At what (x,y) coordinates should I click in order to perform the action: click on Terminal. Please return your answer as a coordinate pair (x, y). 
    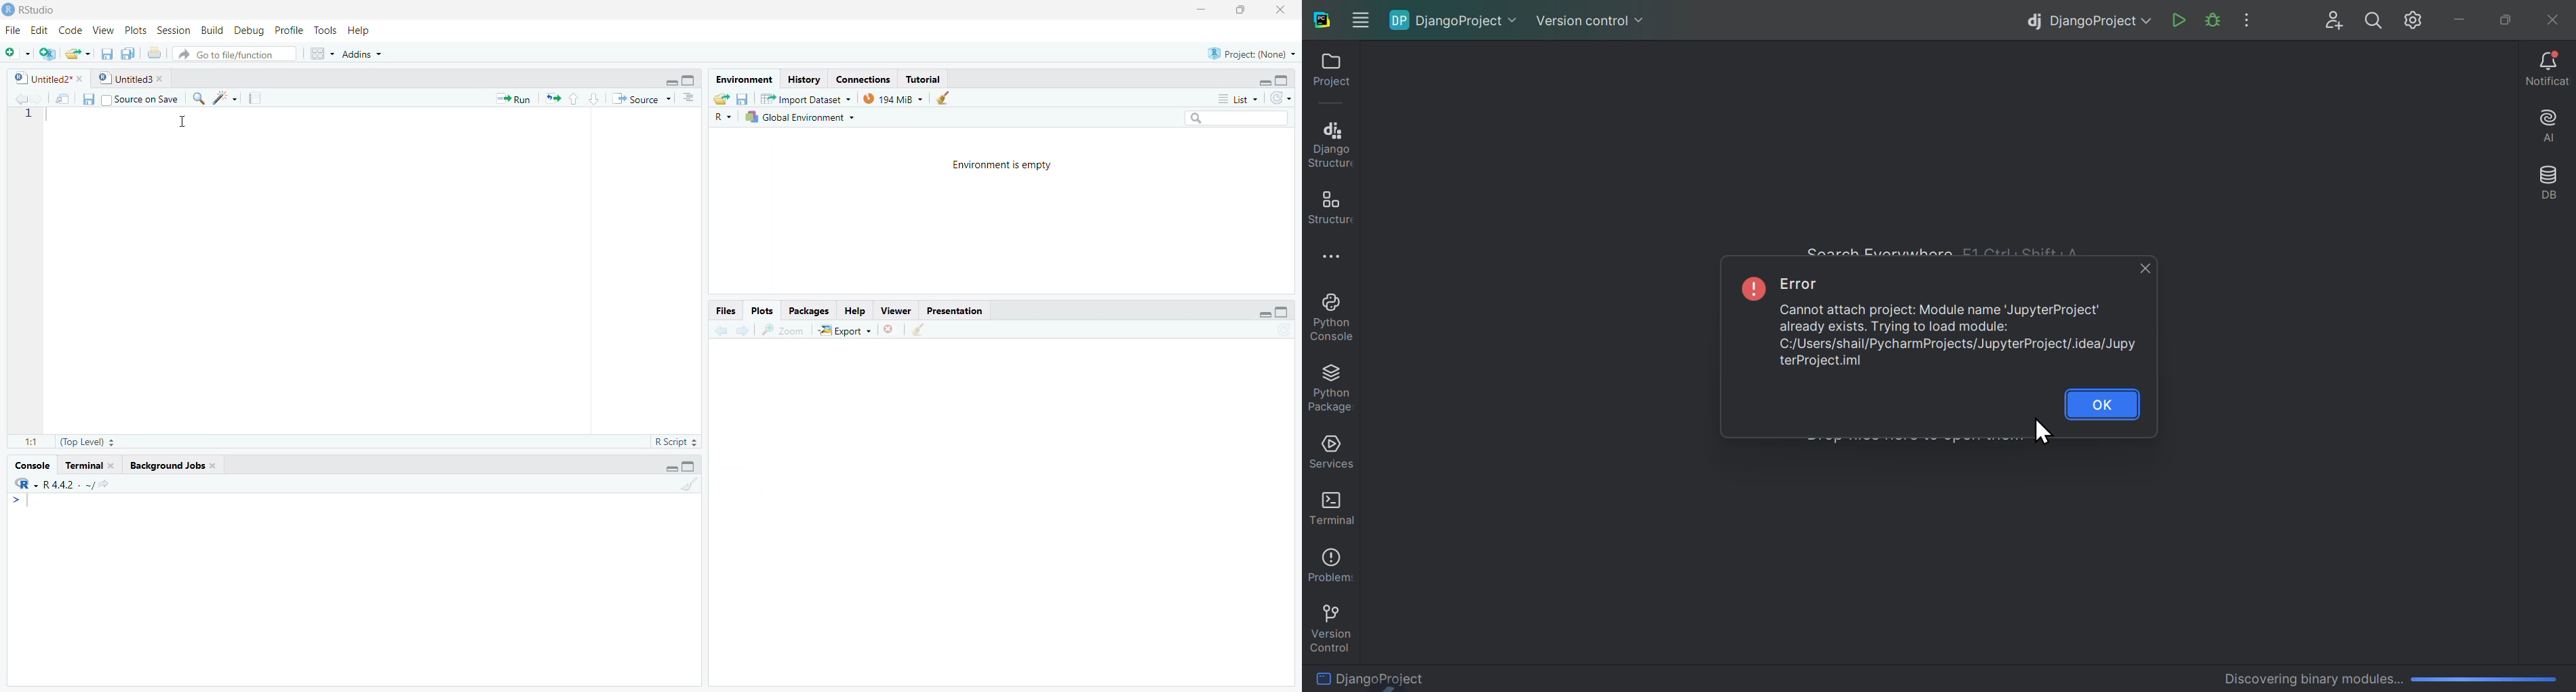
    Looking at the image, I should click on (91, 467).